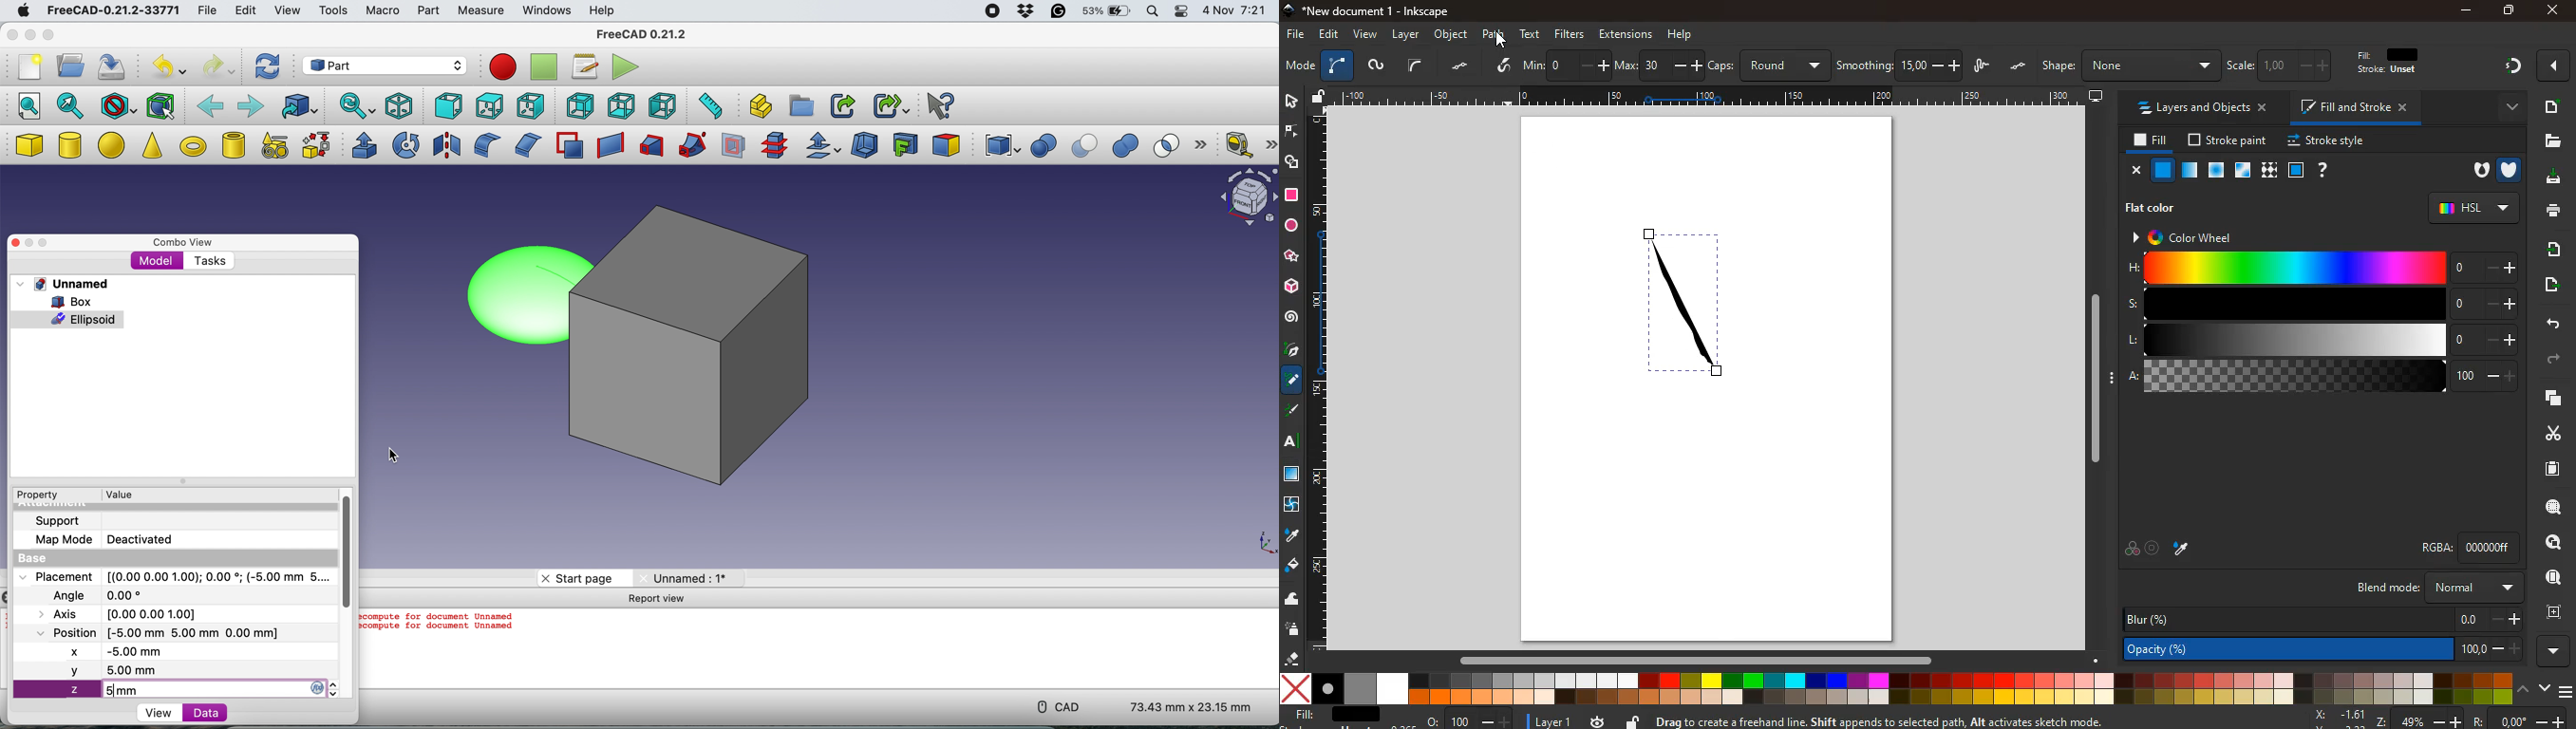 The height and width of the screenshot is (756, 2576). What do you see at coordinates (1290, 226) in the screenshot?
I see `circle` at bounding box center [1290, 226].